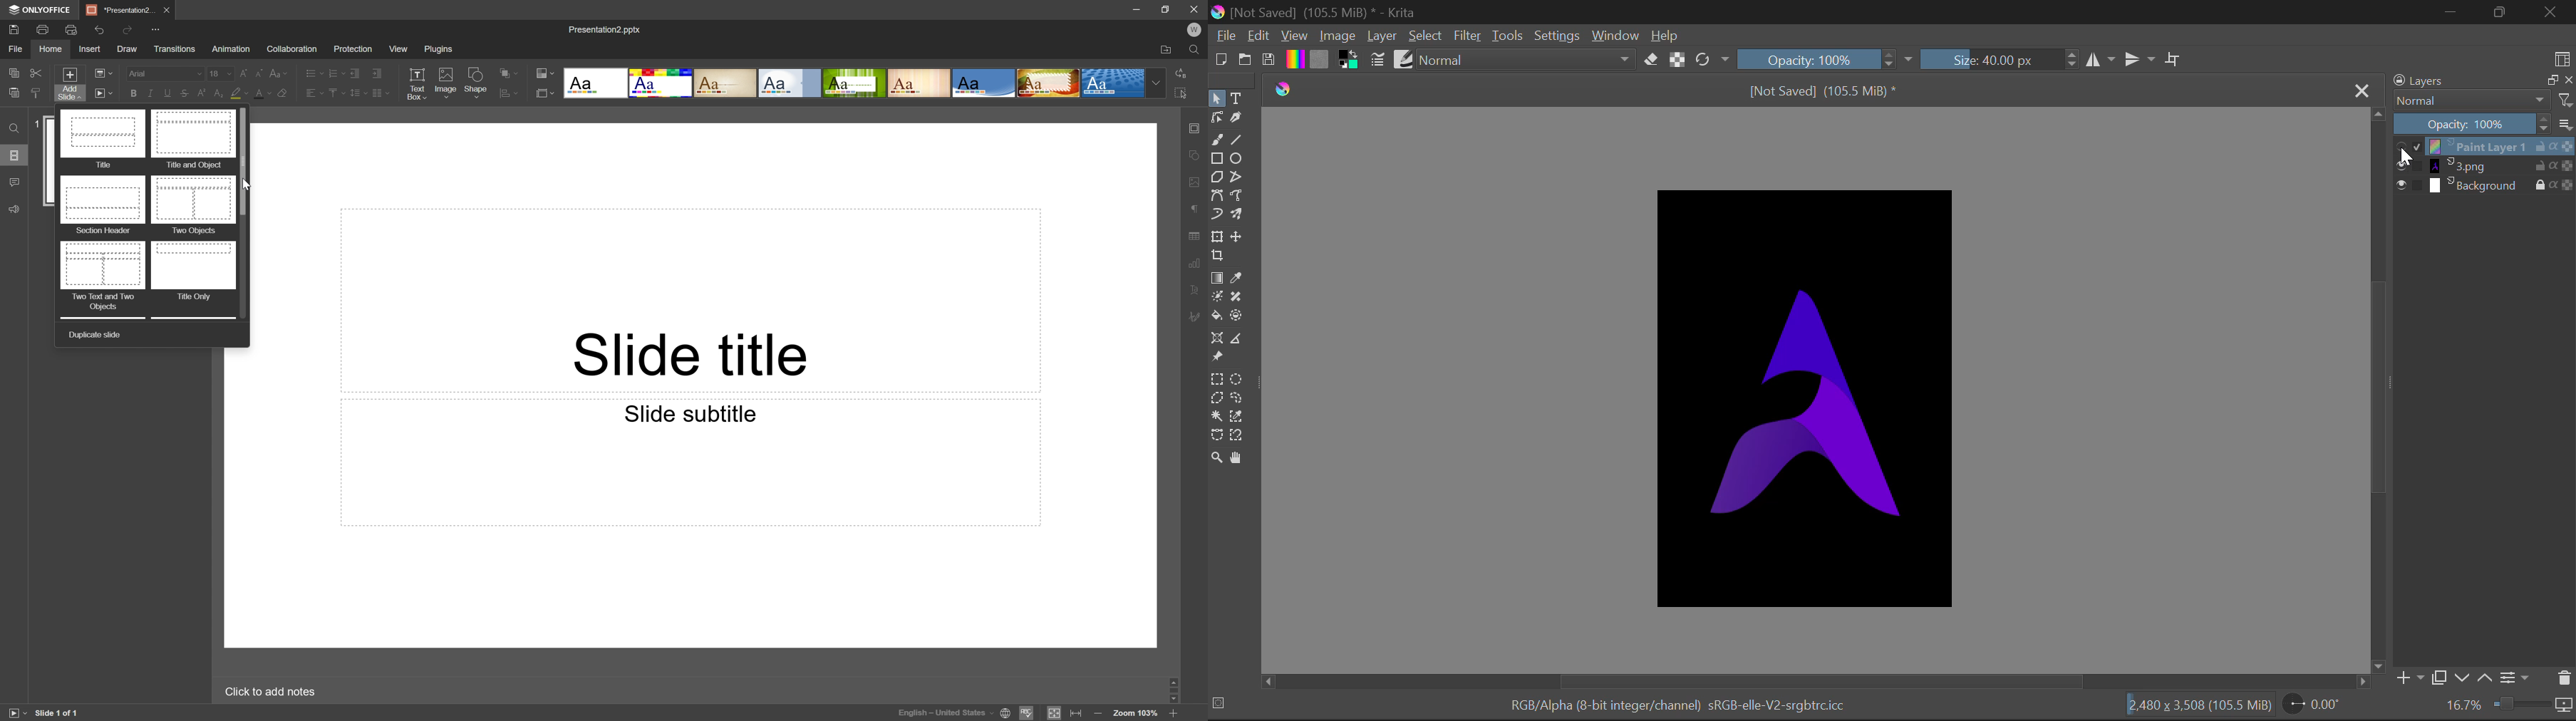  Describe the element at coordinates (1055, 712) in the screenshot. I see `Fit to slide` at that location.